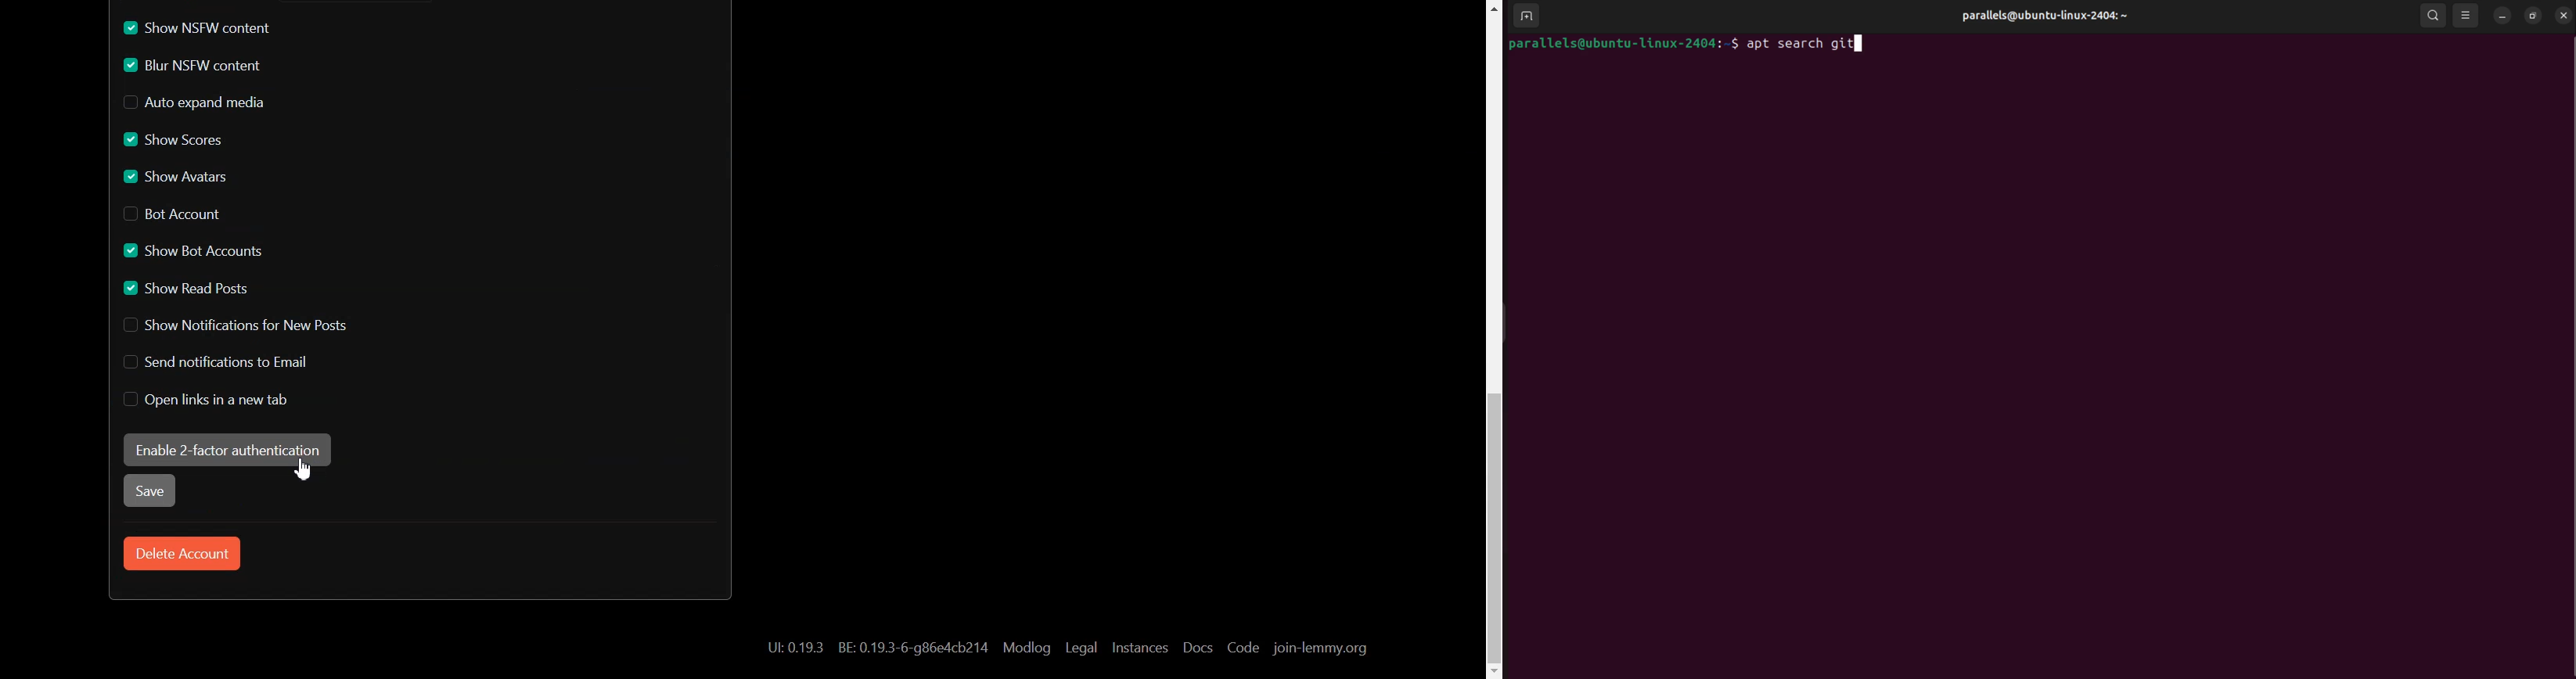 Image resolution: width=2576 pixels, height=700 pixels. Describe the element at coordinates (222, 361) in the screenshot. I see `Disable Send notification to Email` at that location.